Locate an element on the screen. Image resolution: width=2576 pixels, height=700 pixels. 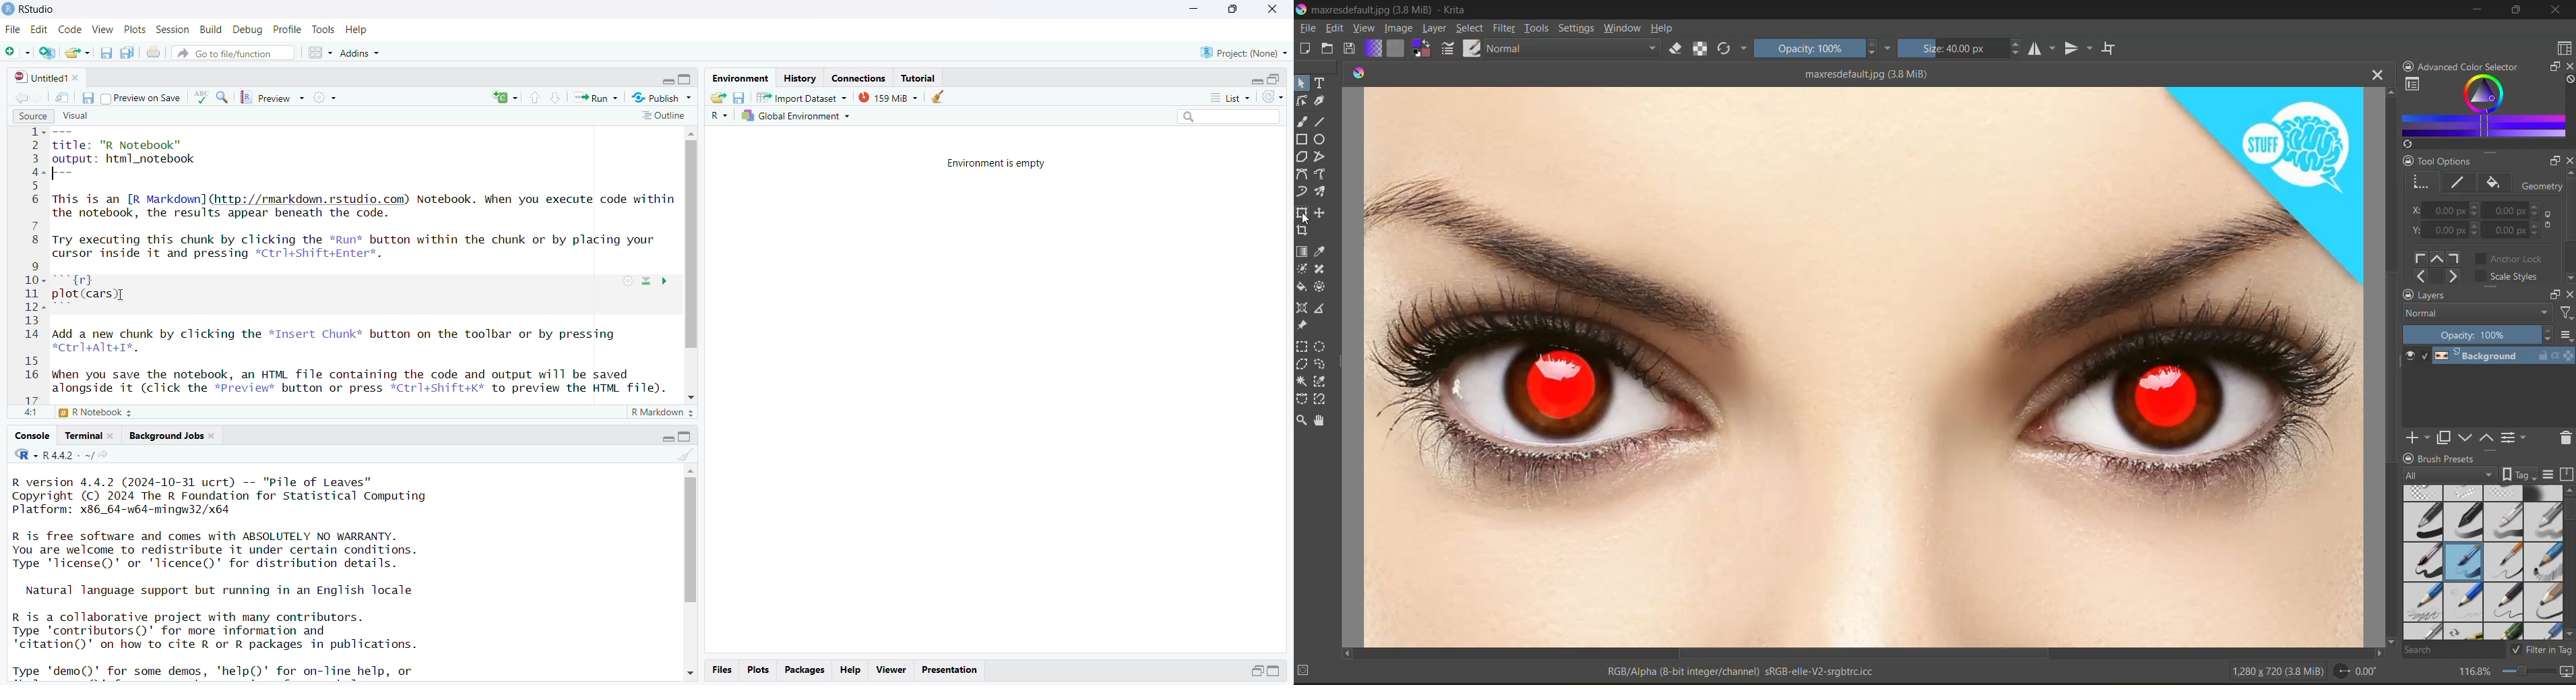
tool is located at coordinates (1303, 84).